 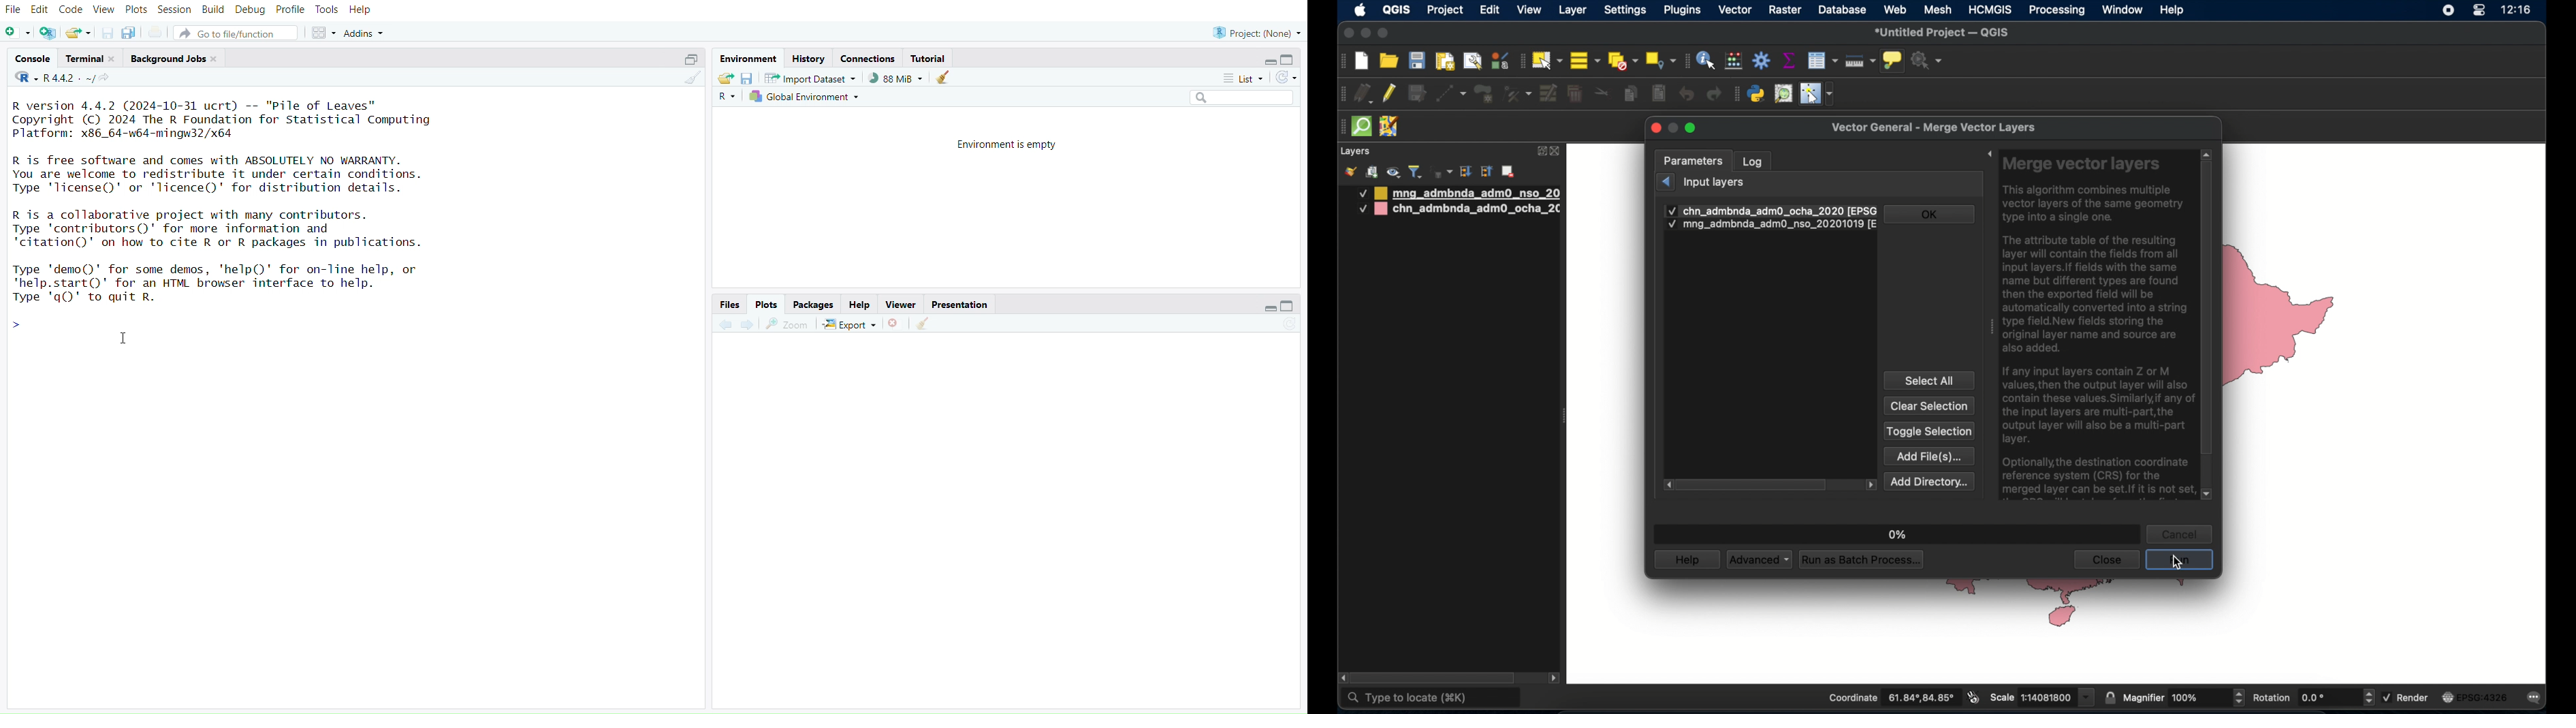 I want to click on refresh list, so click(x=1286, y=78).